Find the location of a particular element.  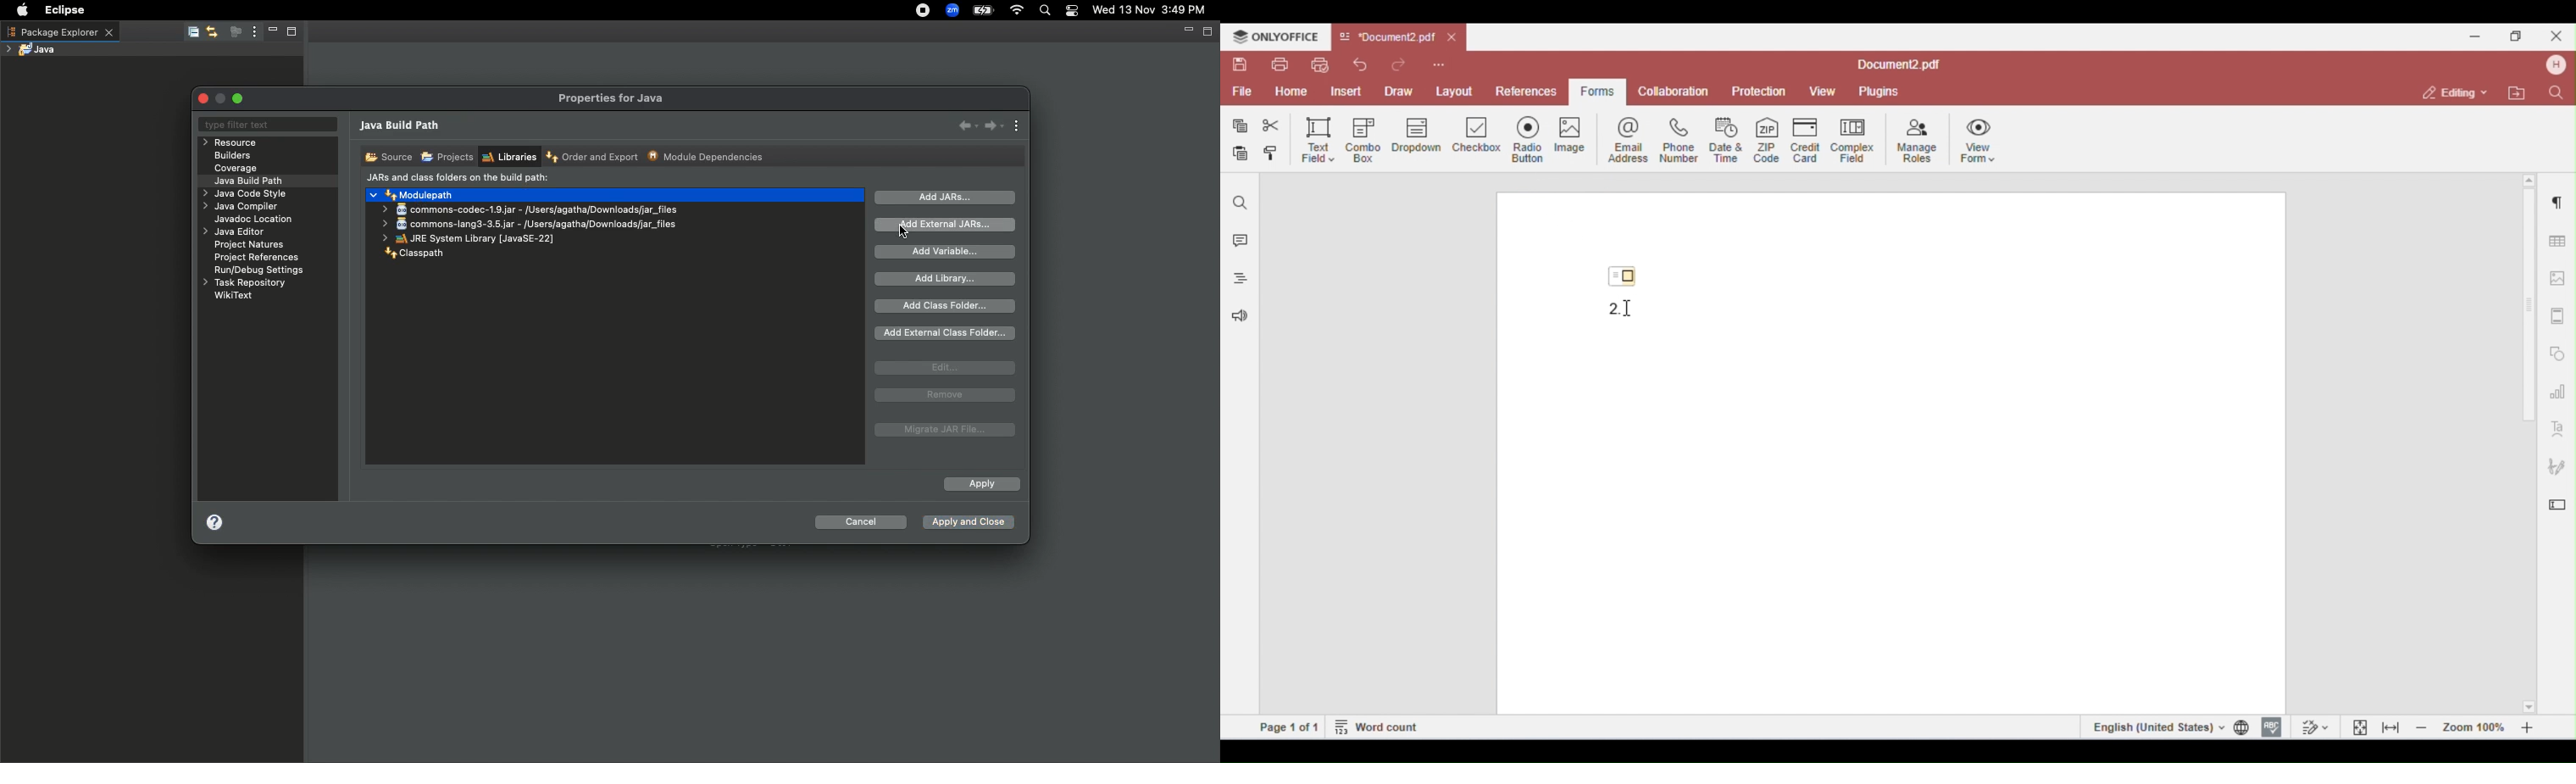

RuryDebug is located at coordinates (259, 272).